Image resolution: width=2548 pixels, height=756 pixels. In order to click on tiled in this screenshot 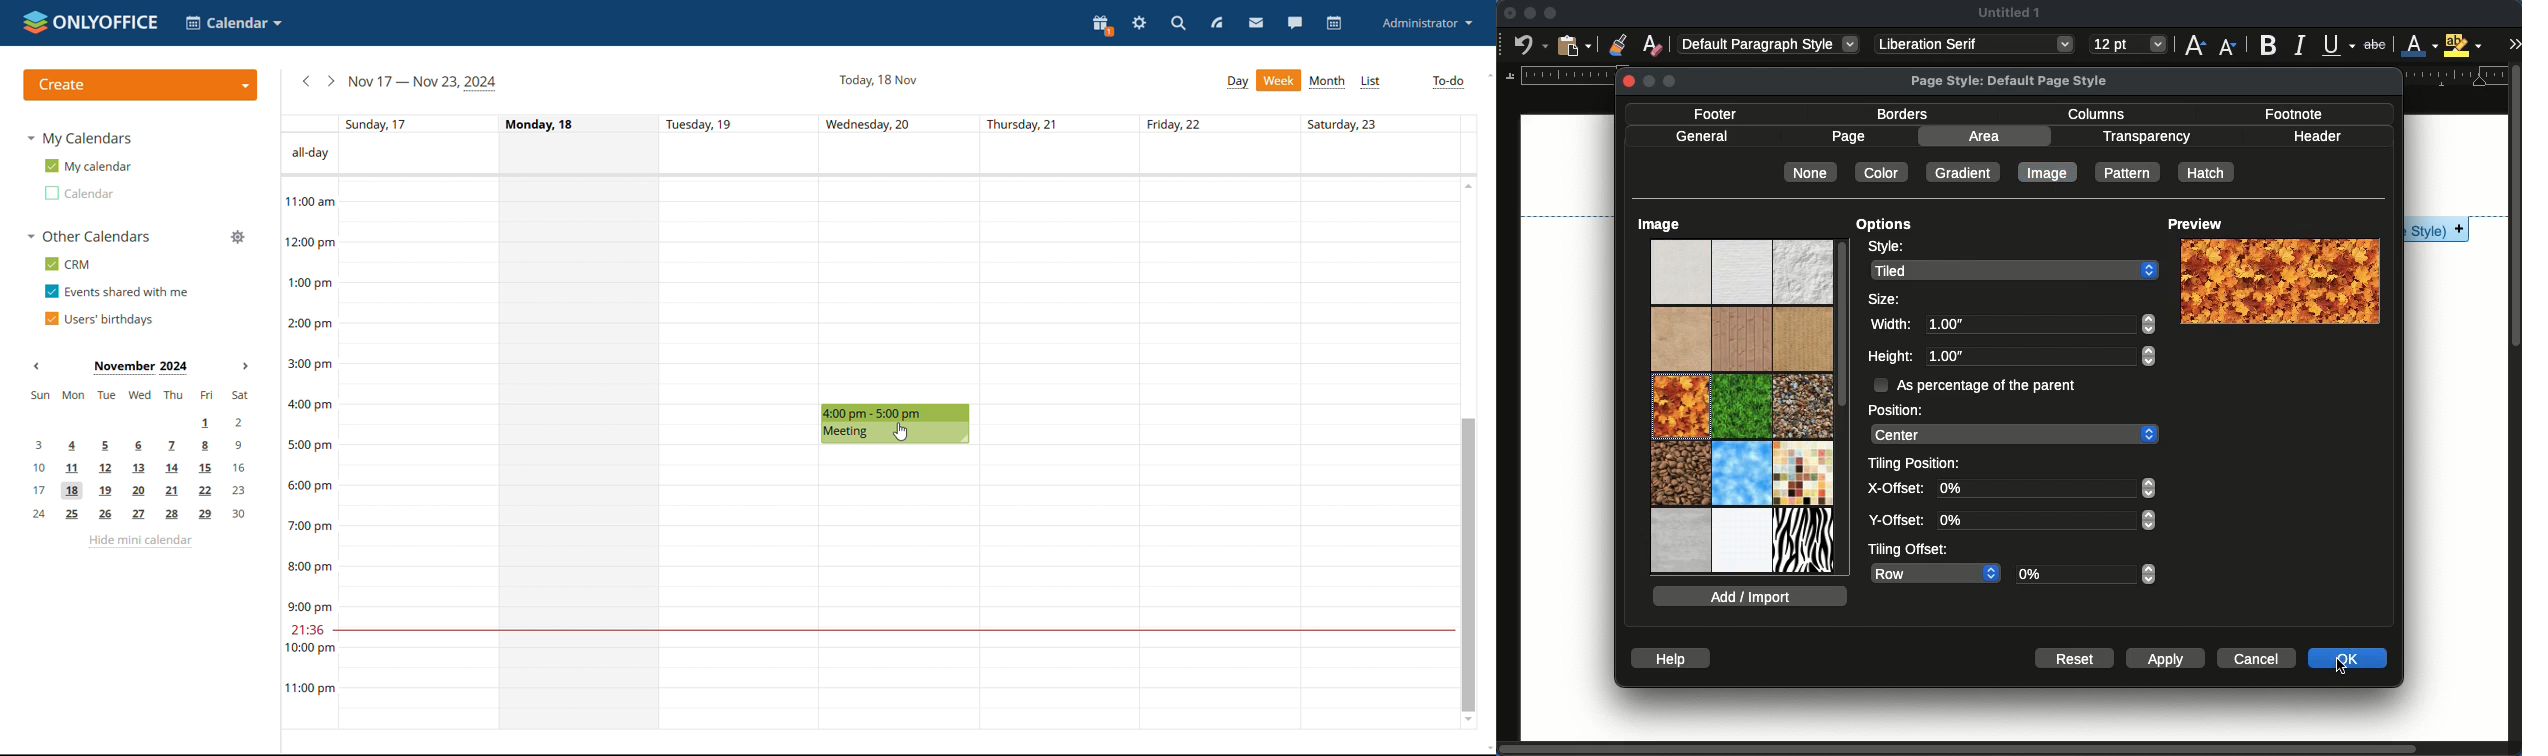, I will do `click(2014, 271)`.